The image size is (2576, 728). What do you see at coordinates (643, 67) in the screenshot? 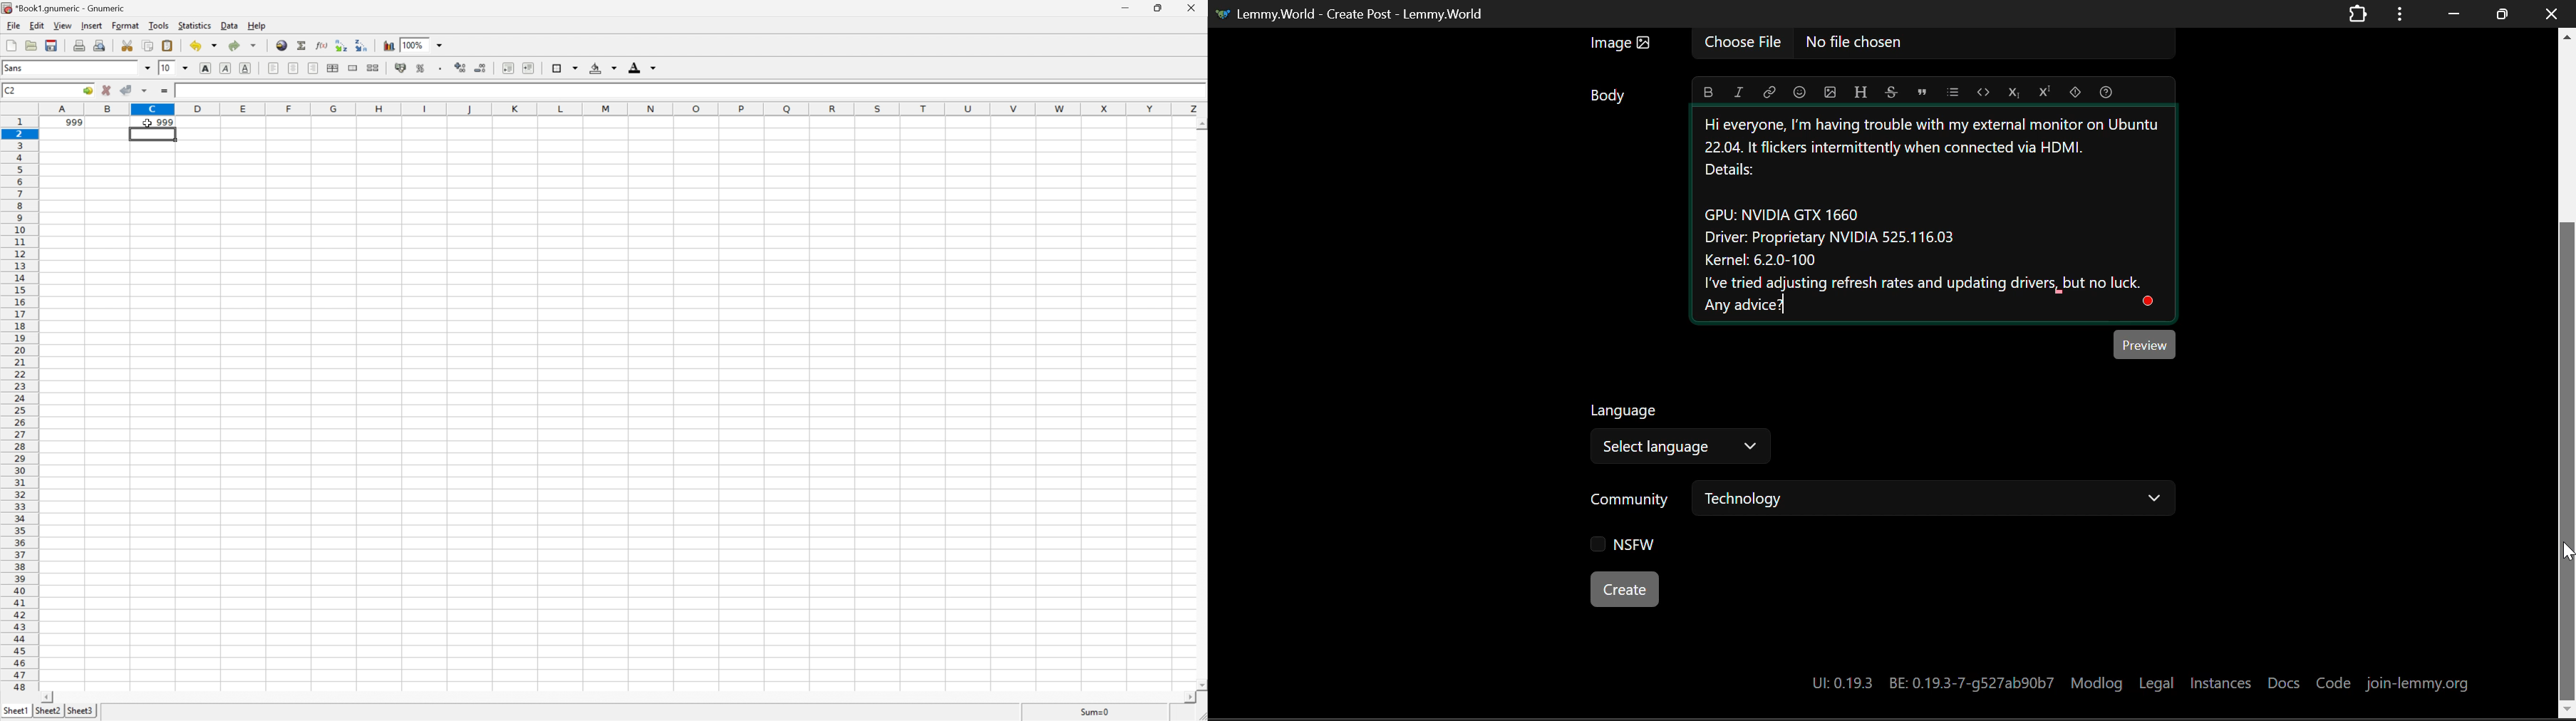
I see `foreground` at bounding box center [643, 67].